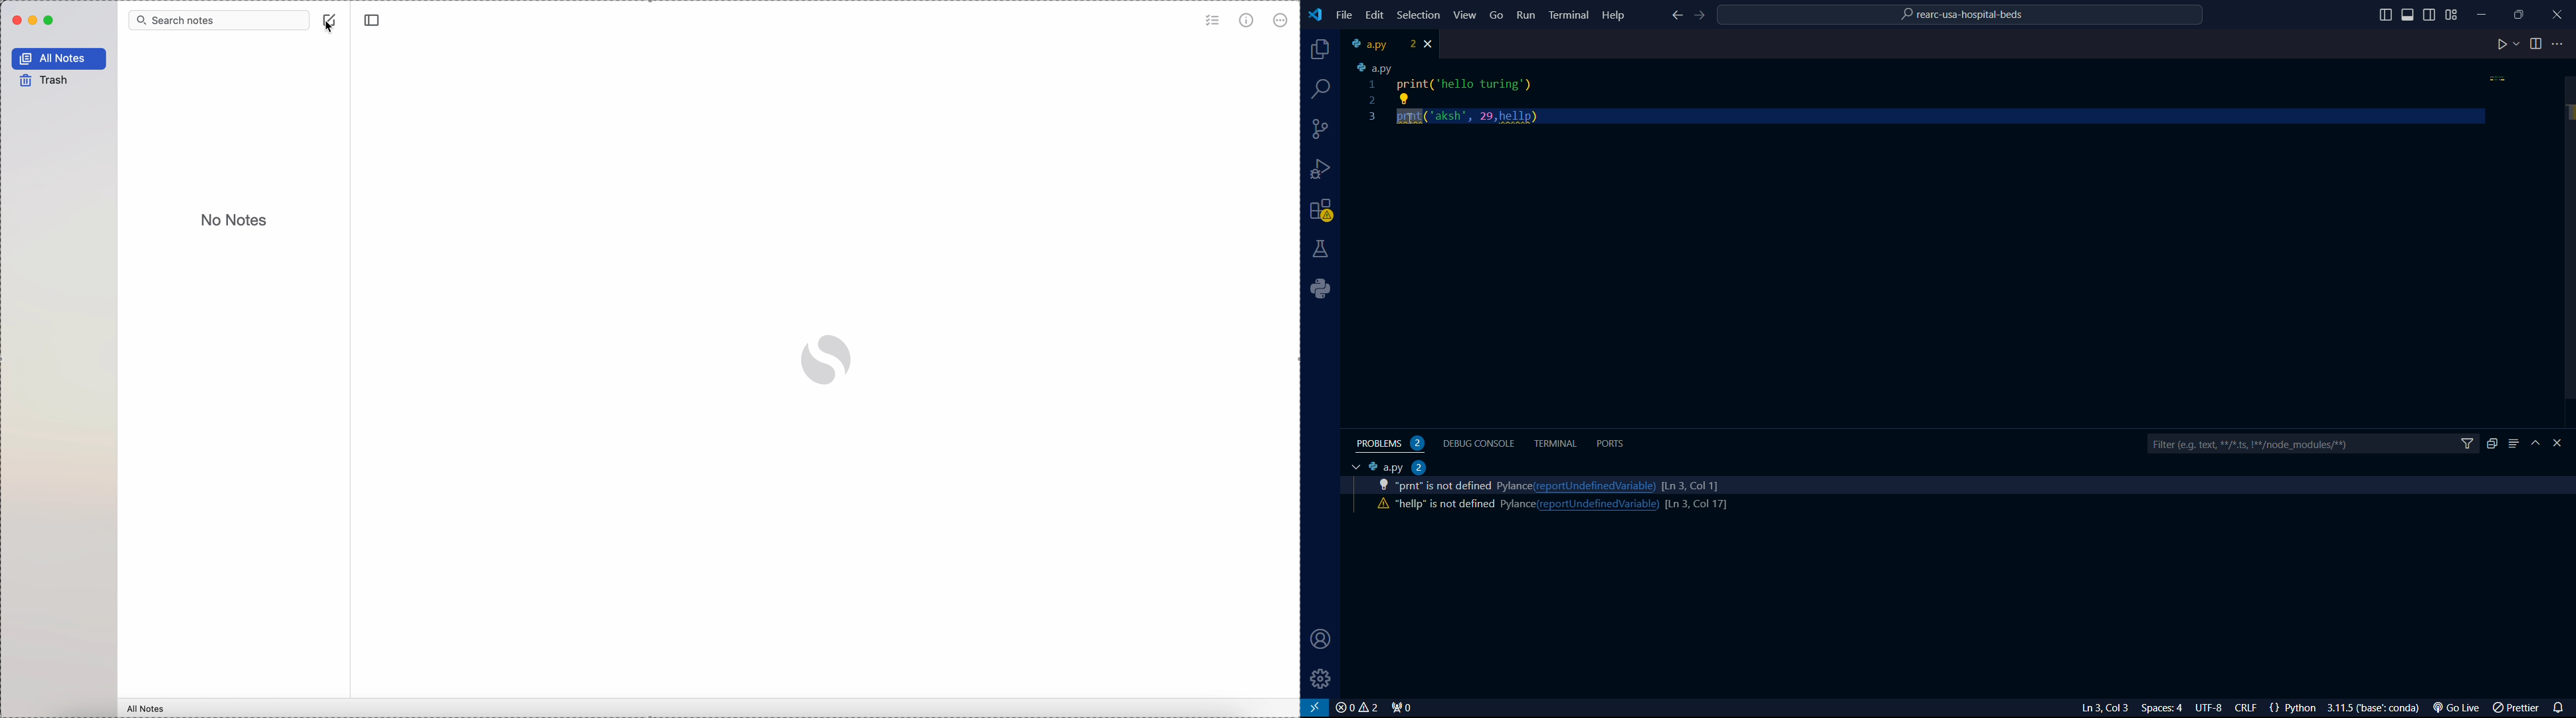 The height and width of the screenshot is (728, 2576). I want to click on check list, so click(1211, 22).